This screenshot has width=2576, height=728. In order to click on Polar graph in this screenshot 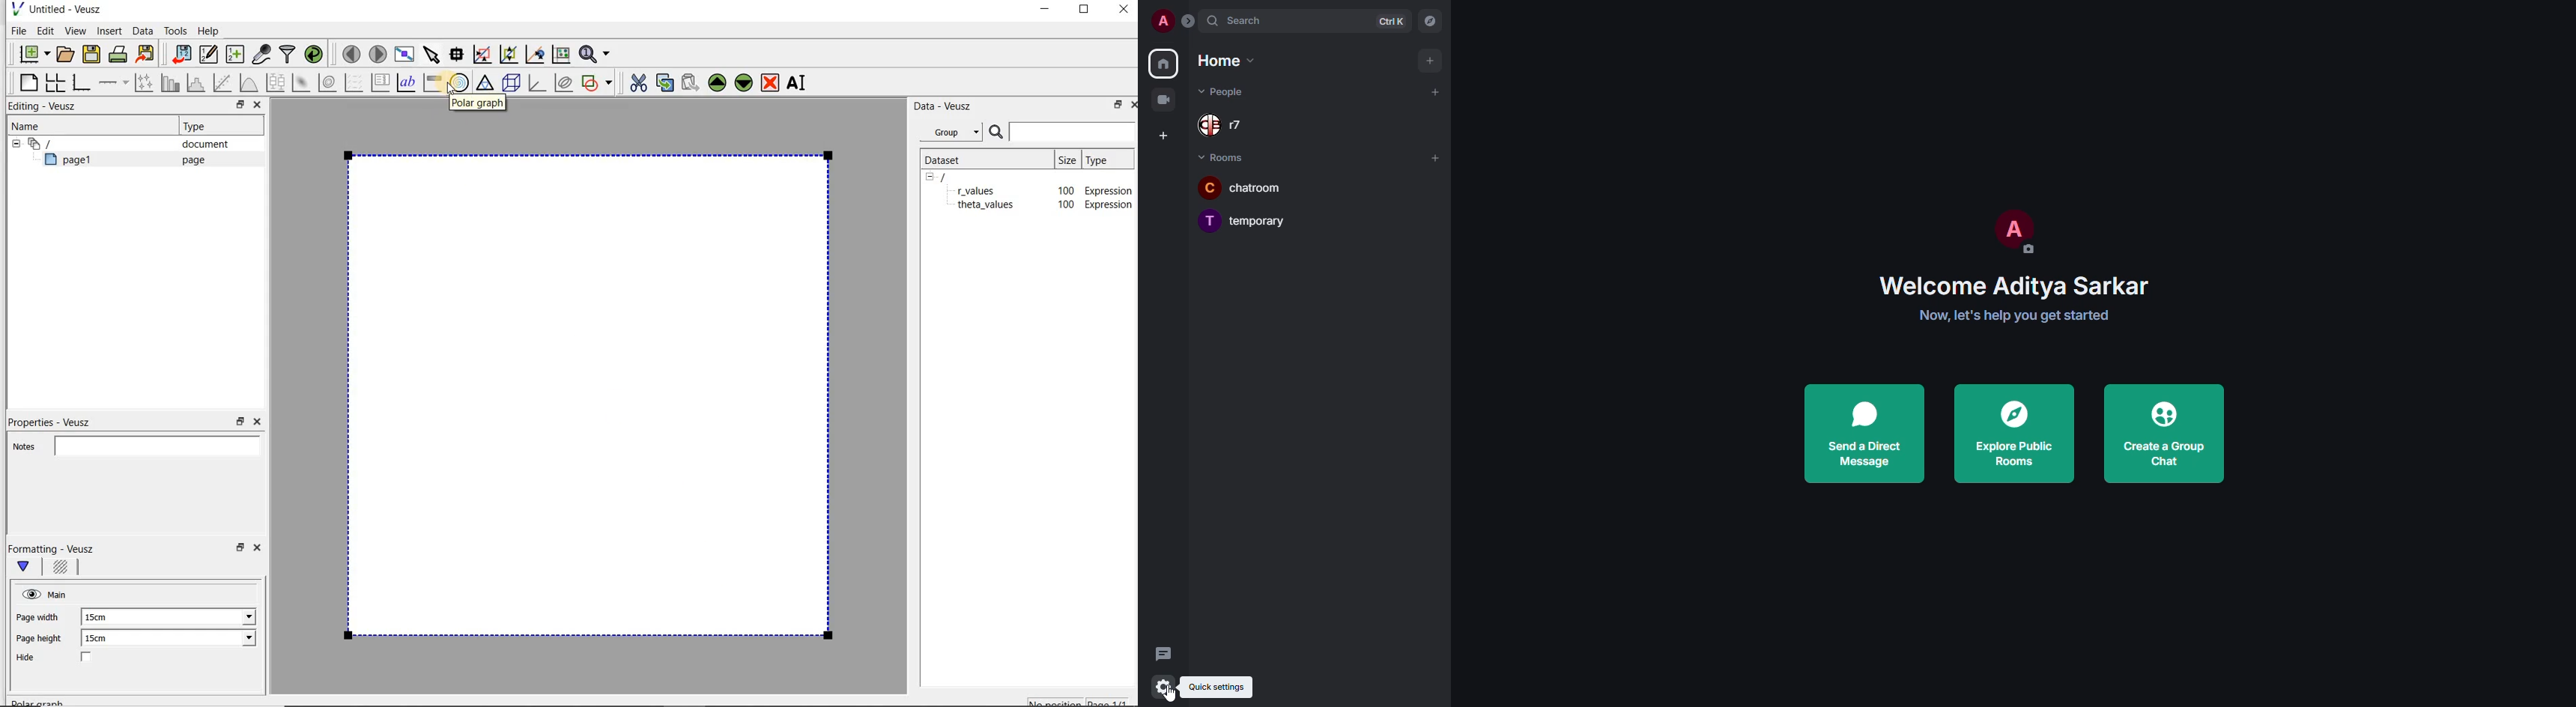, I will do `click(478, 104)`.